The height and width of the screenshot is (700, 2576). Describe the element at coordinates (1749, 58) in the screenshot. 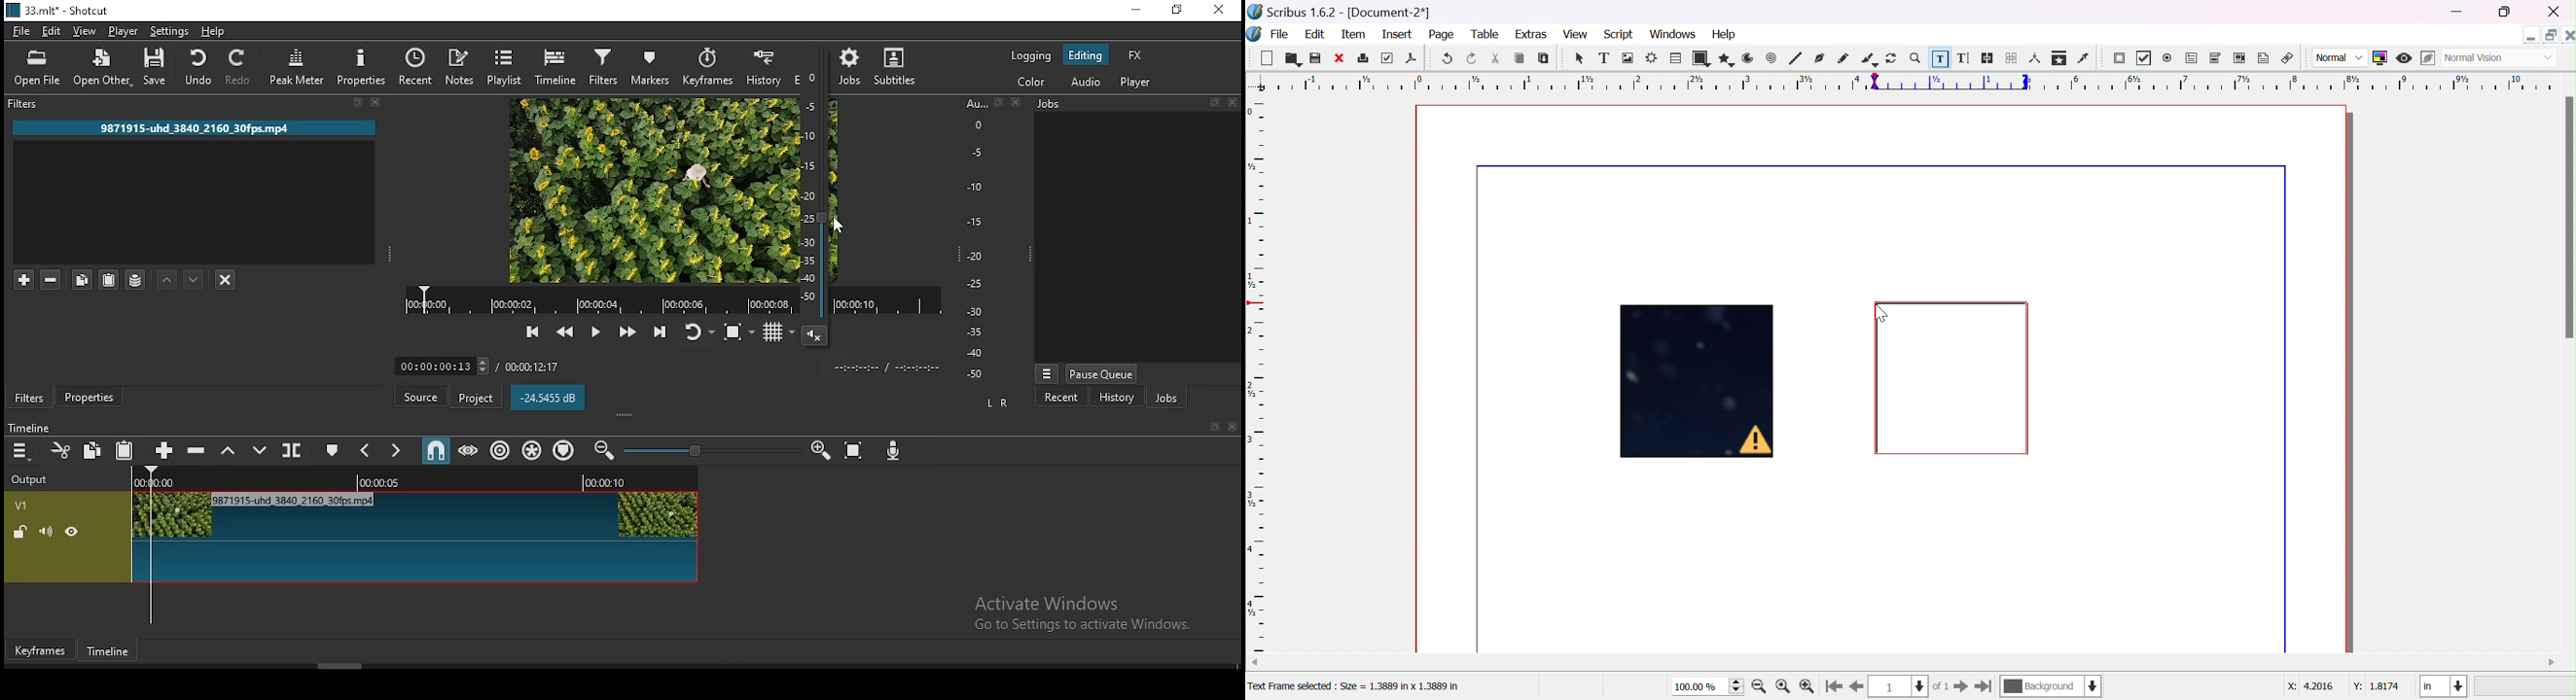

I see `arc` at that location.